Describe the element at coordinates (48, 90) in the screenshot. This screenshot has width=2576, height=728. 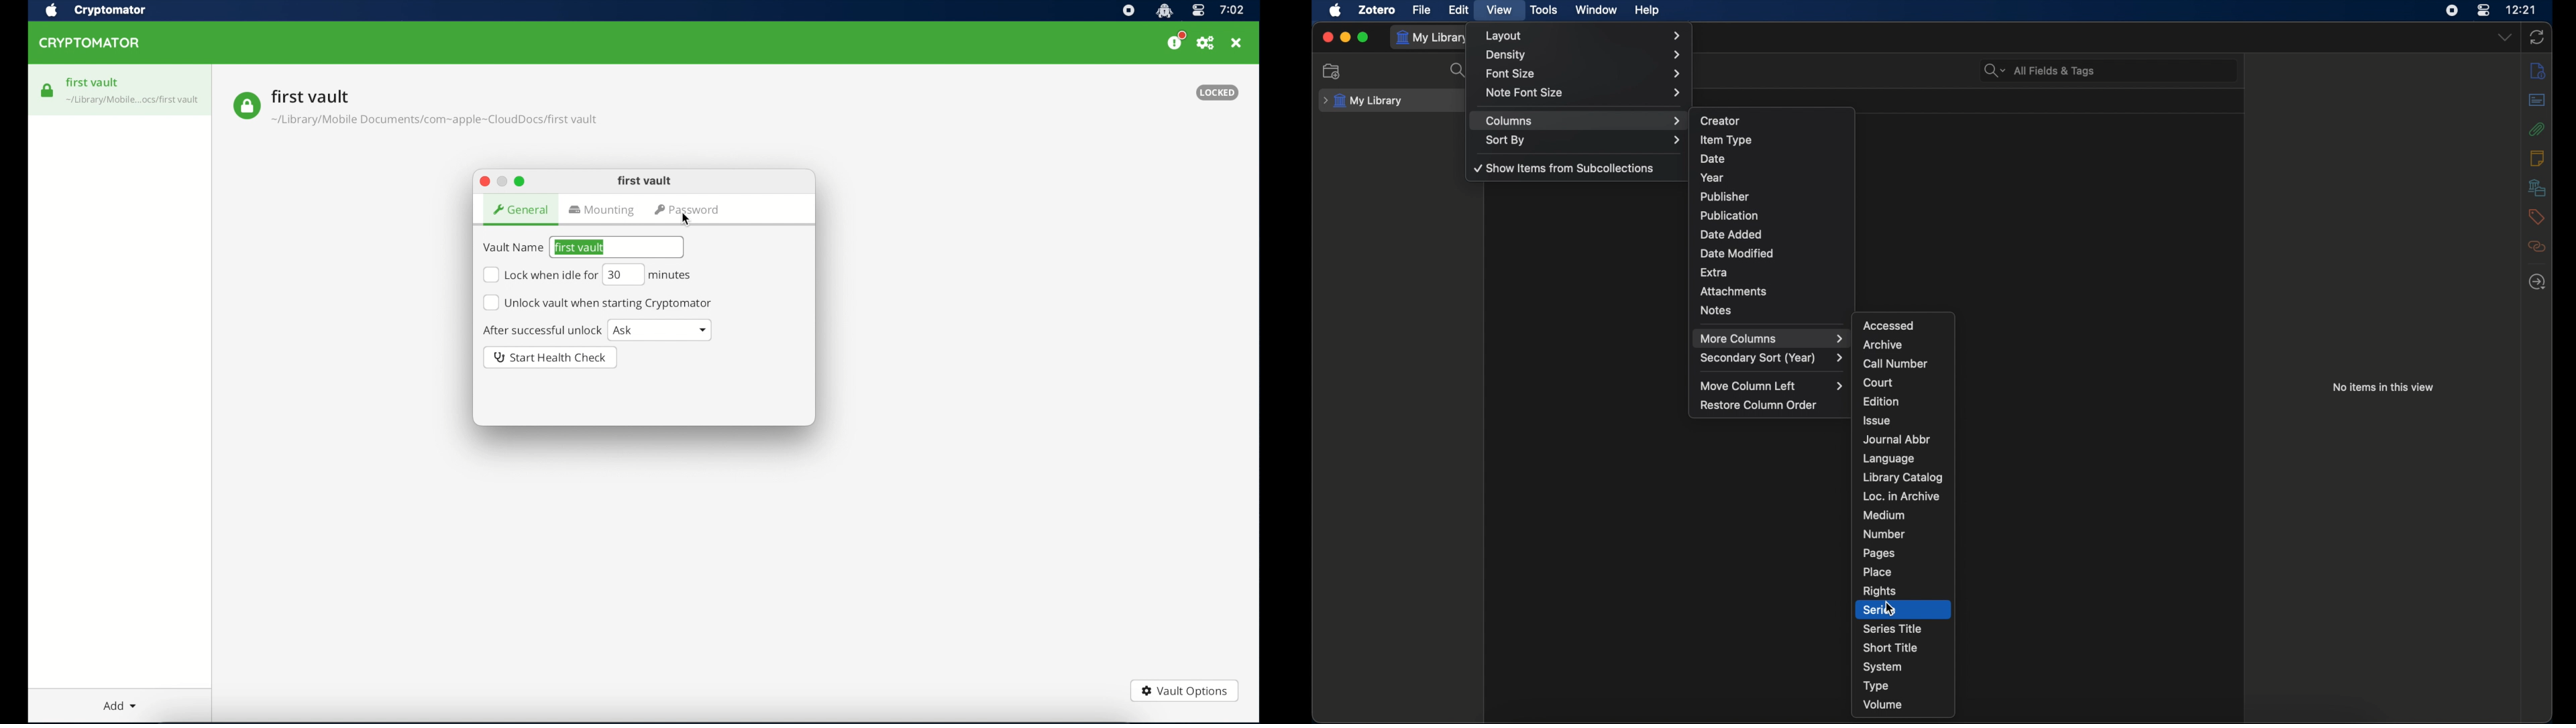
I see `vault icon` at that location.